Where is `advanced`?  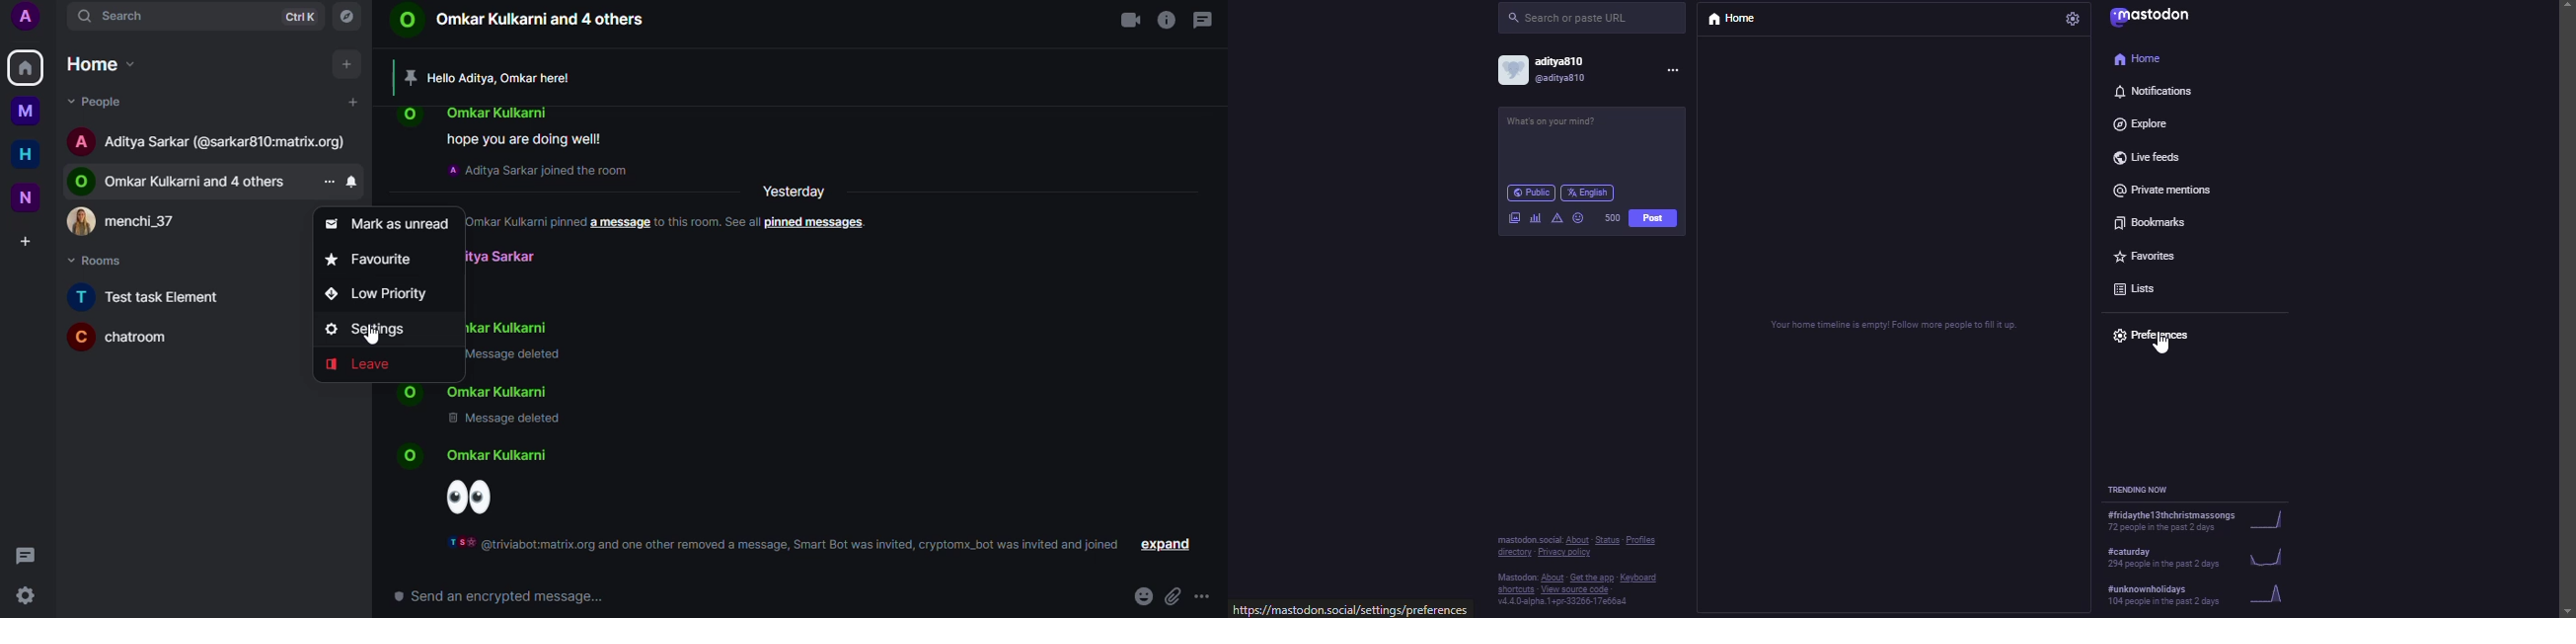 advanced is located at coordinates (1555, 216).